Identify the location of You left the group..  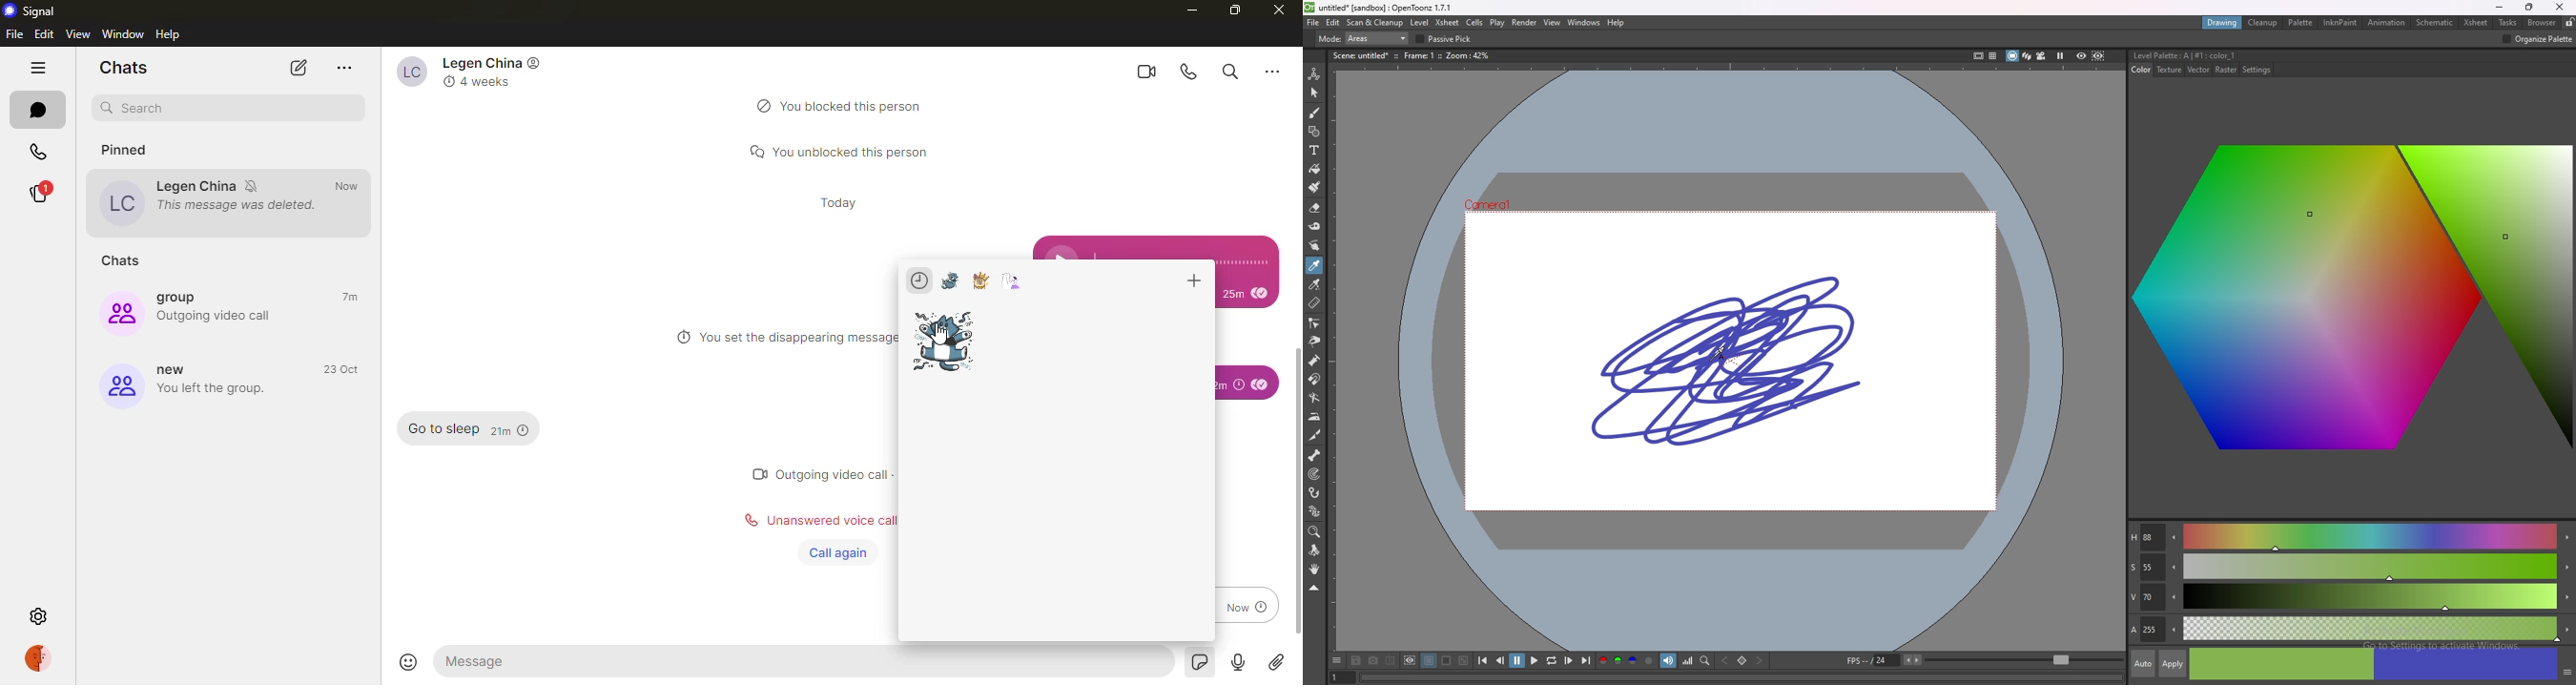
(223, 391).